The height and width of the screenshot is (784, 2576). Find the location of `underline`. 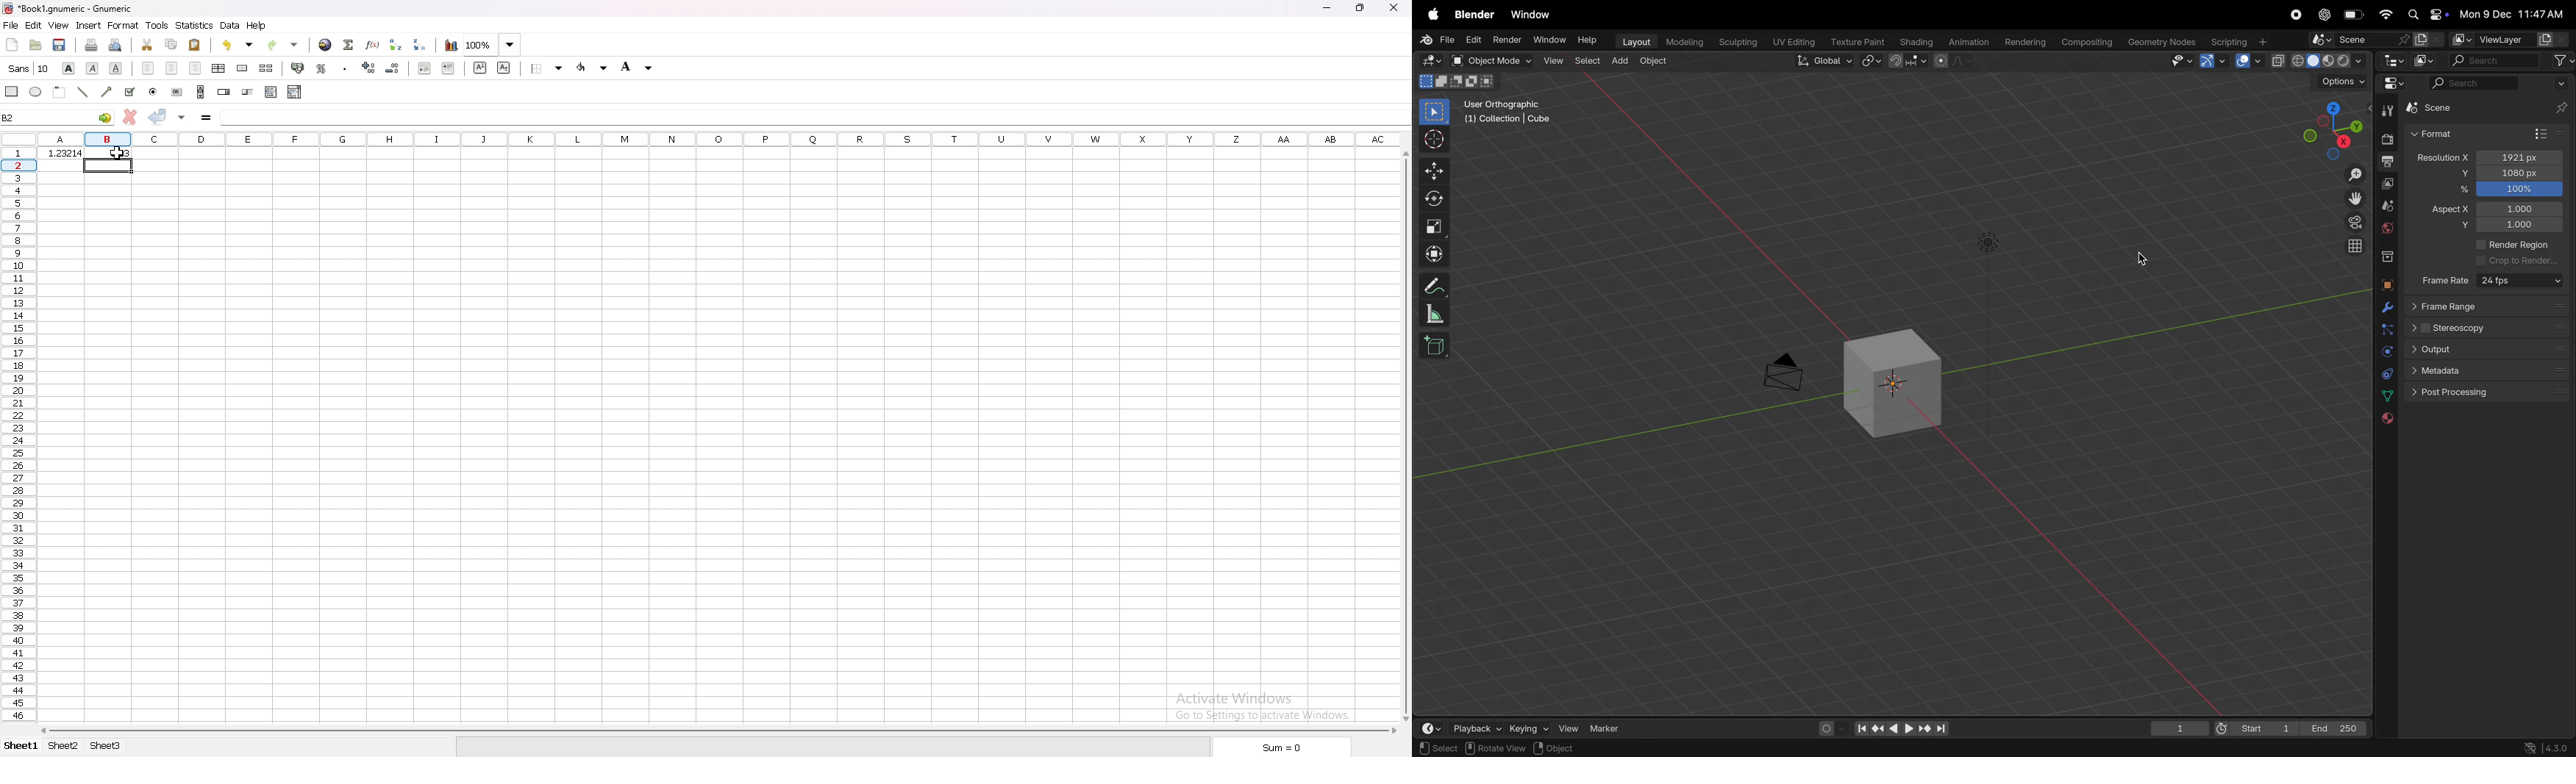

underline is located at coordinates (115, 68).